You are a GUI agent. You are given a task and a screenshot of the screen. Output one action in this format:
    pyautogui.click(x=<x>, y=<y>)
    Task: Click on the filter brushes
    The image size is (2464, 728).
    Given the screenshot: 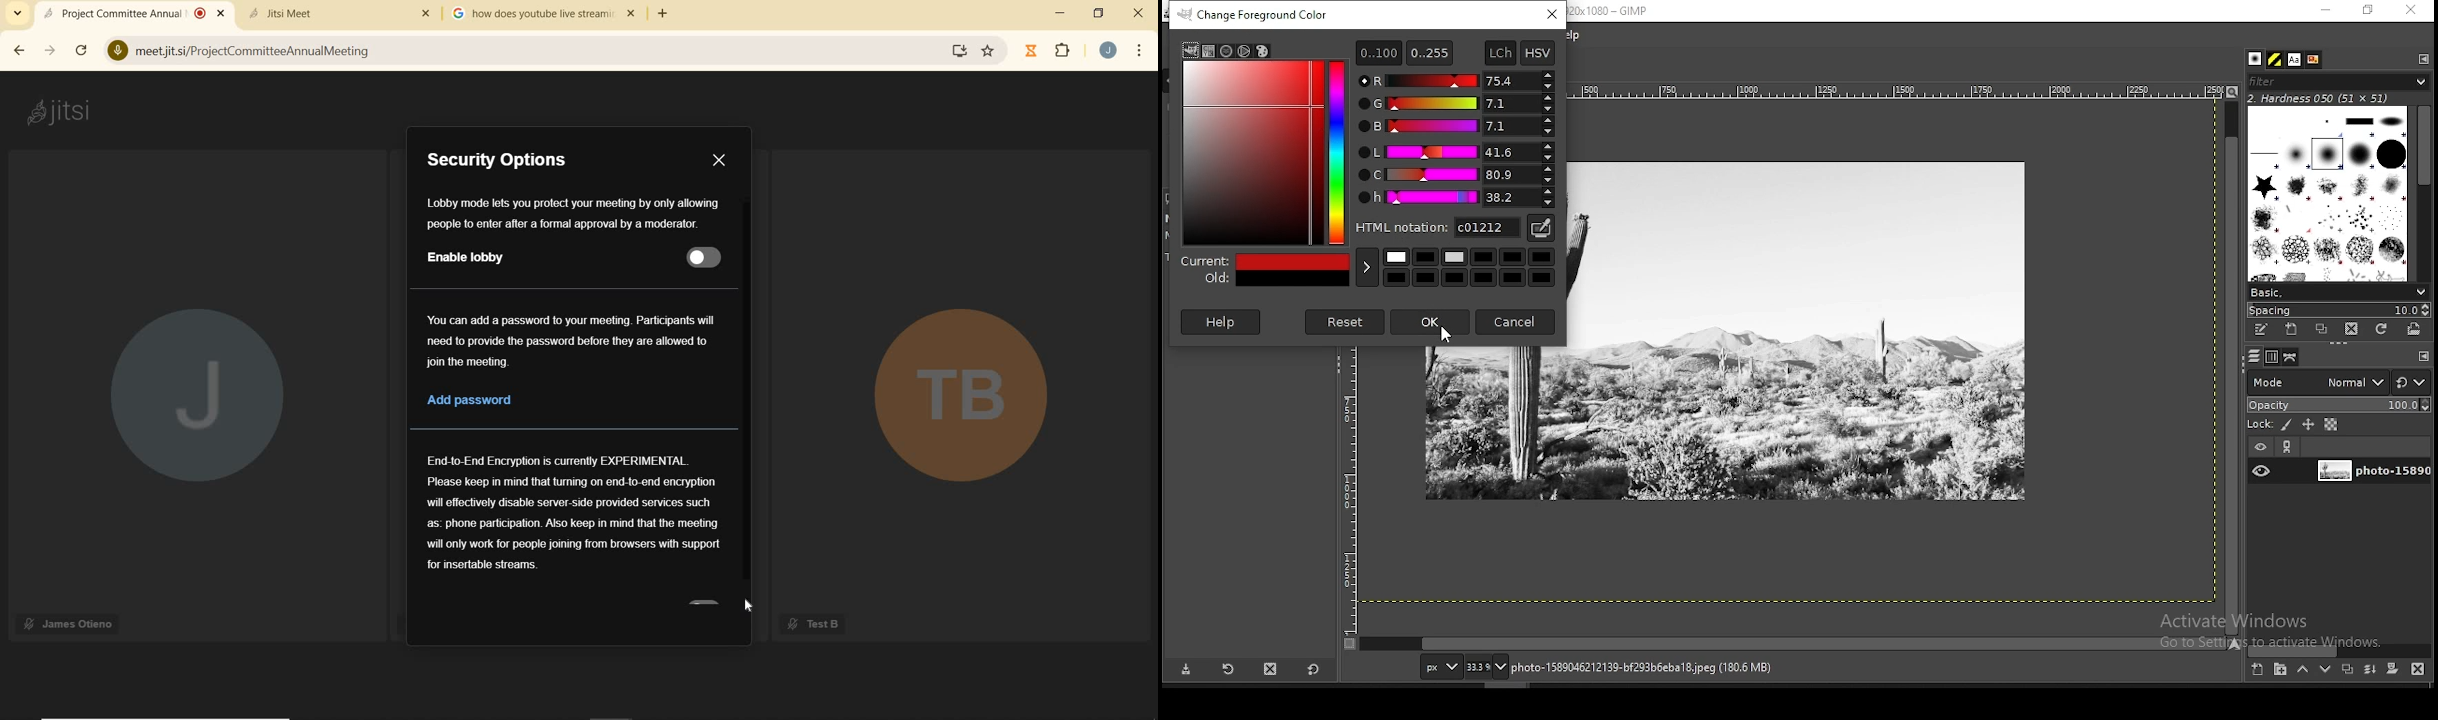 What is the action you would take?
    pyautogui.click(x=2338, y=81)
    